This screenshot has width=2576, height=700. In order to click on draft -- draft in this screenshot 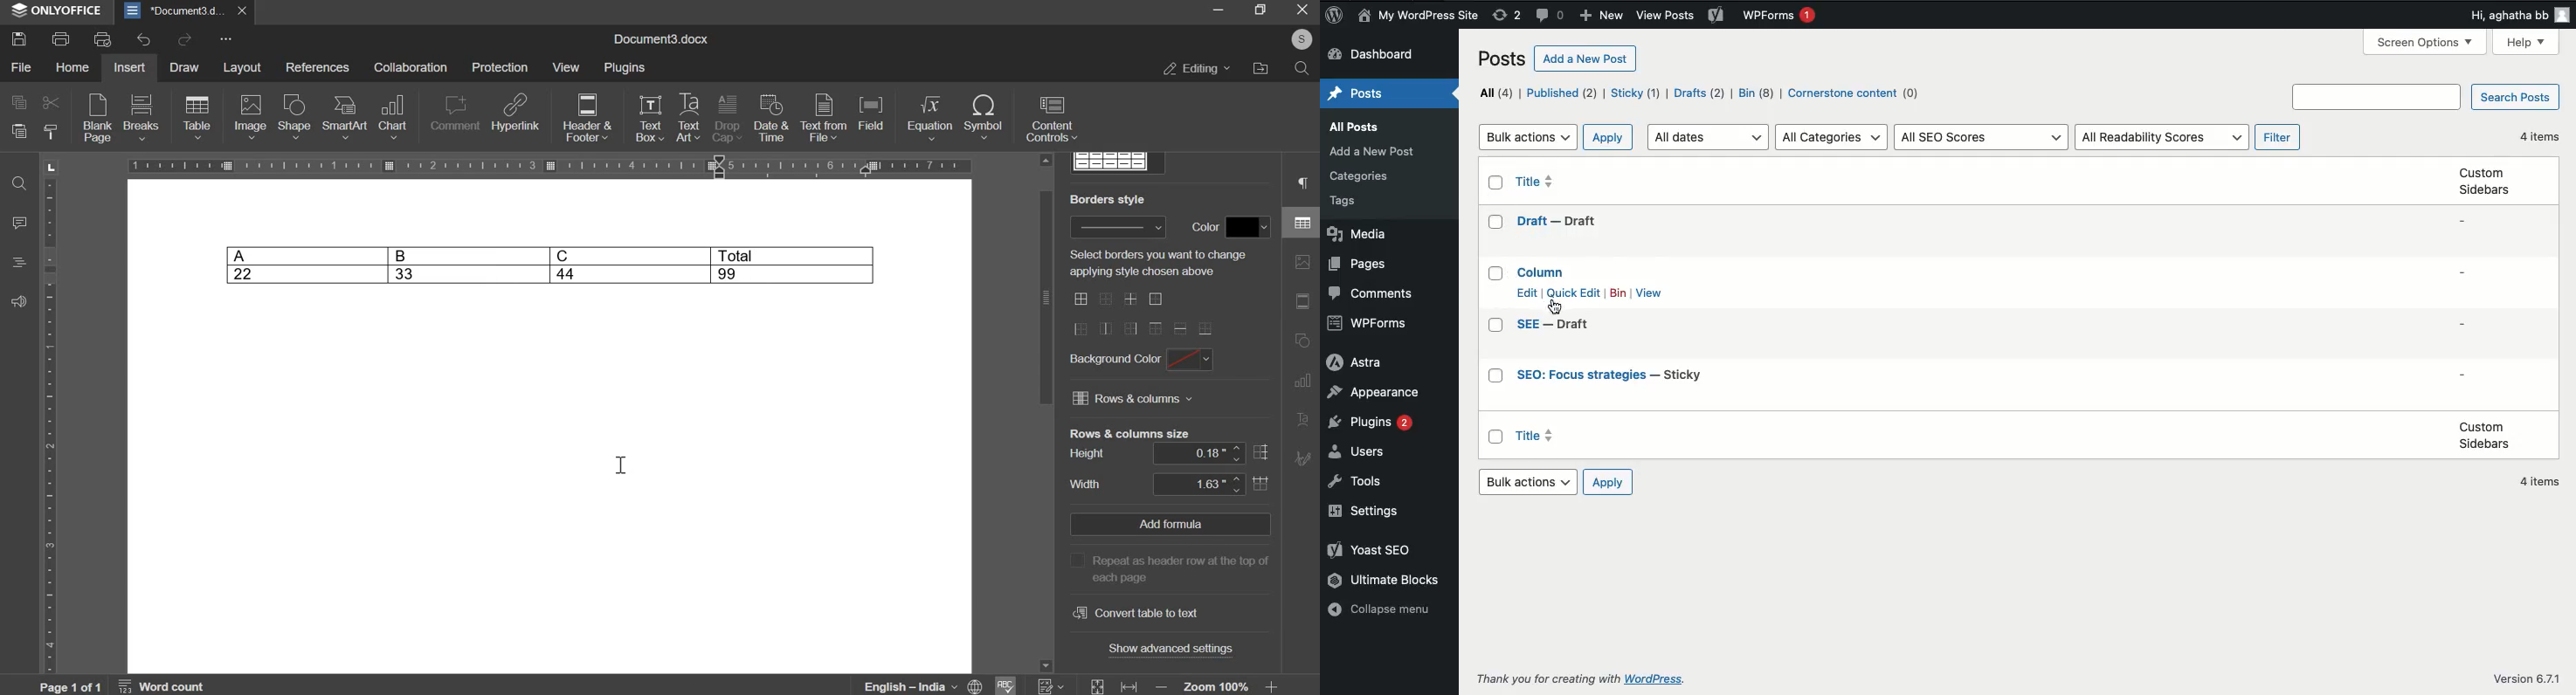, I will do `click(1556, 222)`.